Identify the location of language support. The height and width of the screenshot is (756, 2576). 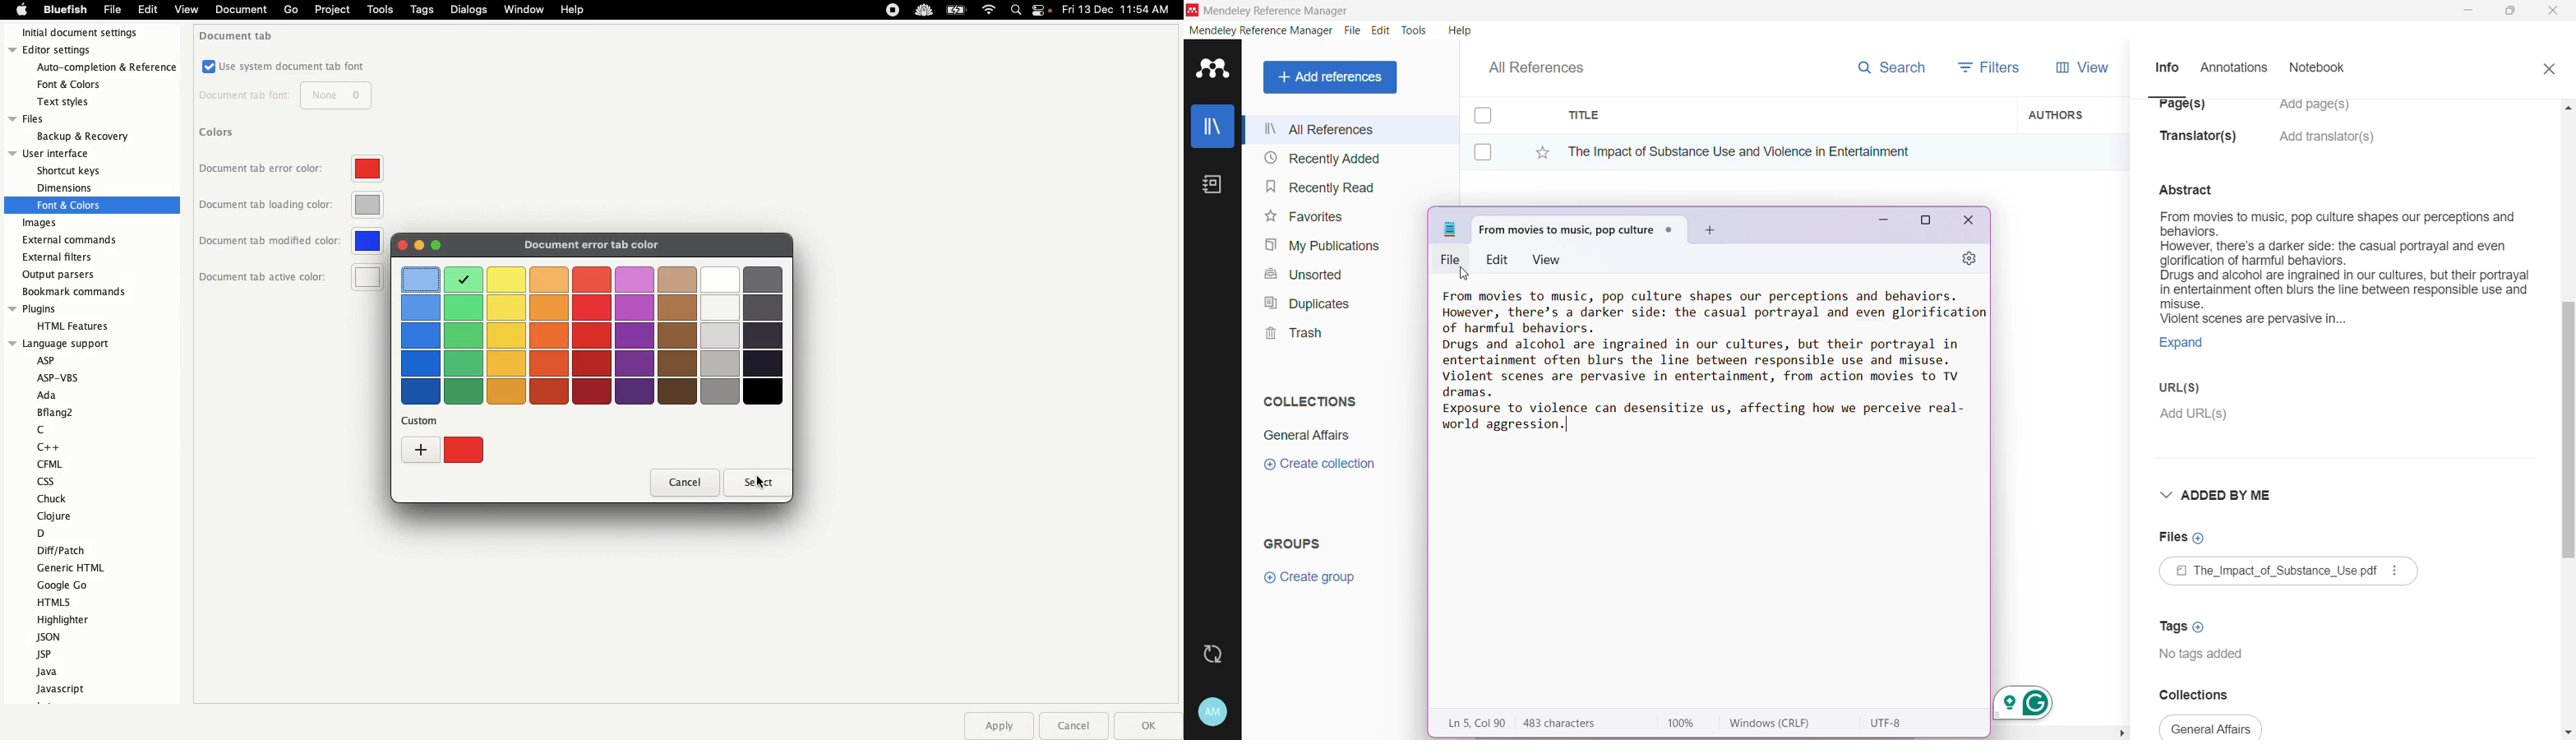
(61, 343).